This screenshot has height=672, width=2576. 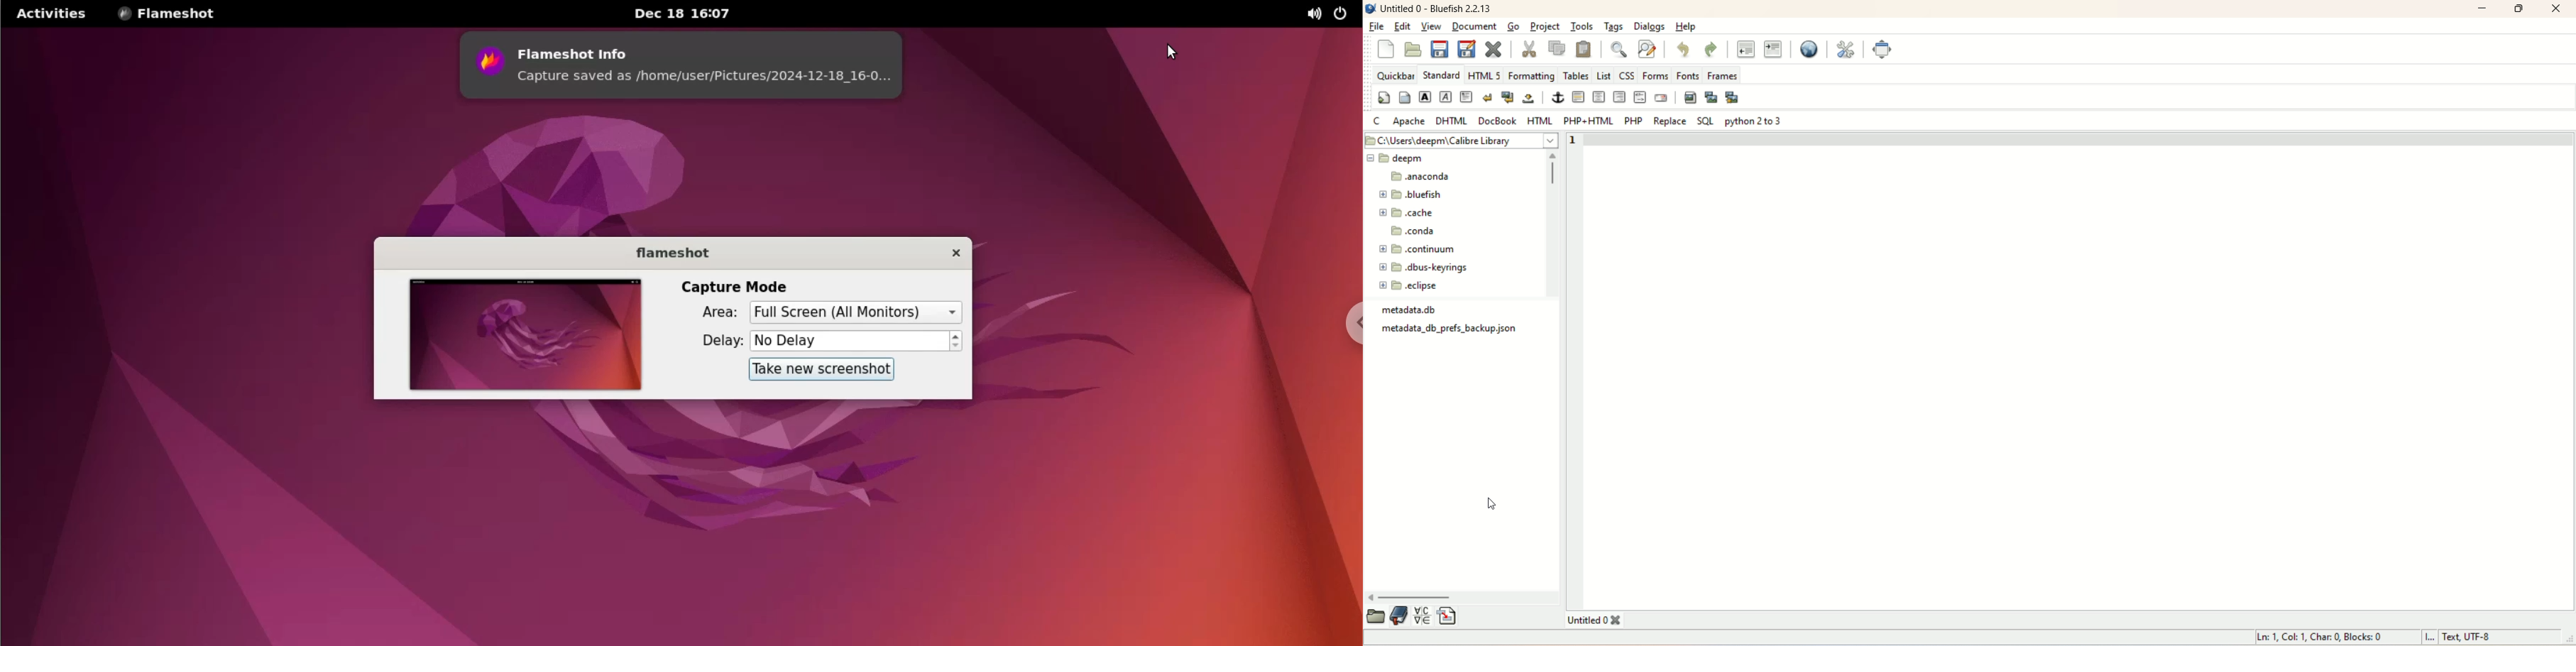 What do you see at coordinates (1349, 322) in the screenshot?
I see `chrome options` at bounding box center [1349, 322].